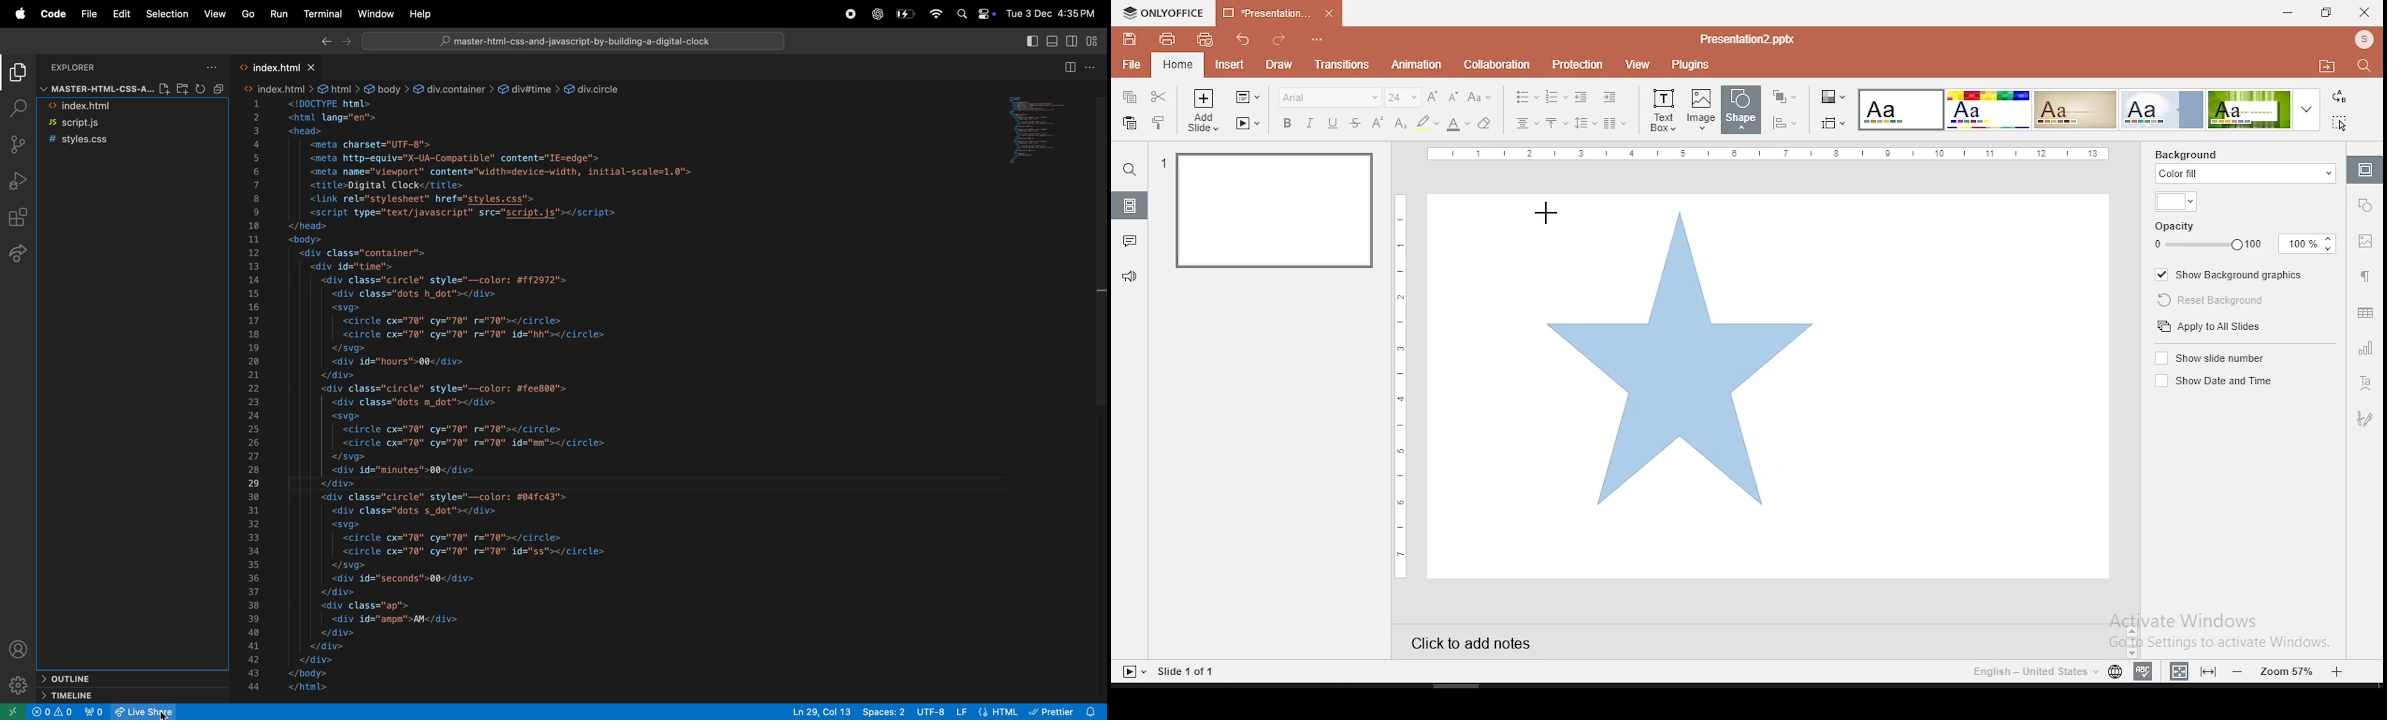  What do you see at coordinates (1128, 205) in the screenshot?
I see `slides` at bounding box center [1128, 205].